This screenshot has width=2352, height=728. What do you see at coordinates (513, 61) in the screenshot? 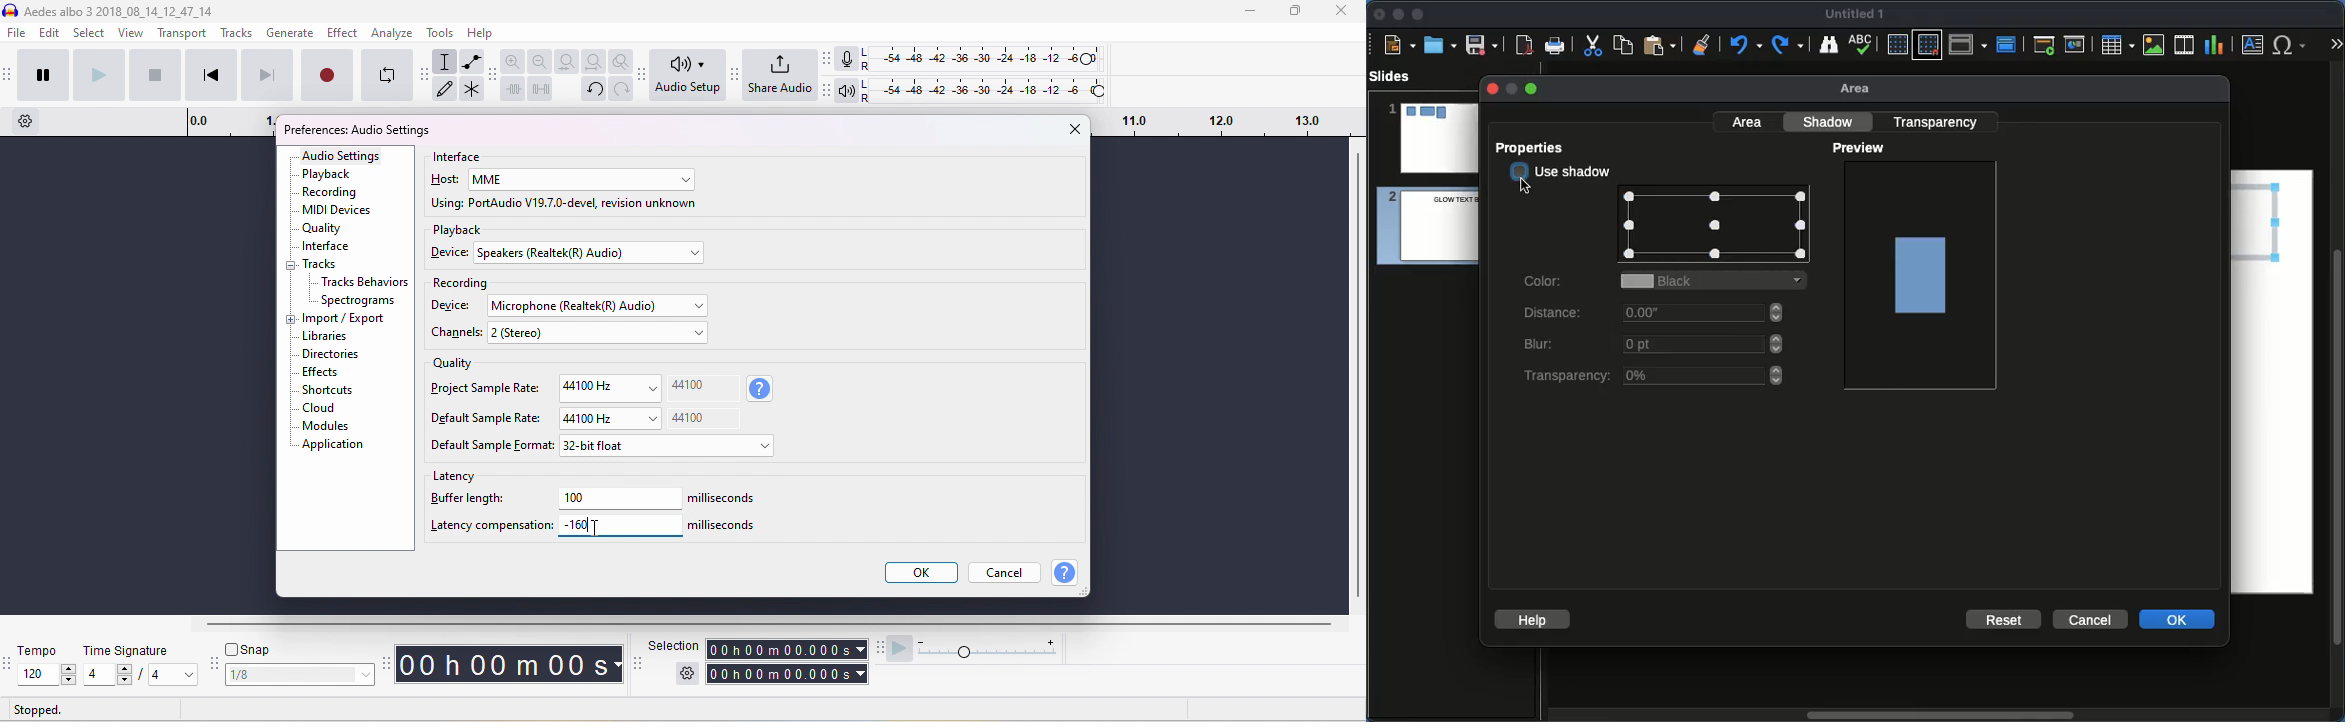
I see `zoom in` at bounding box center [513, 61].